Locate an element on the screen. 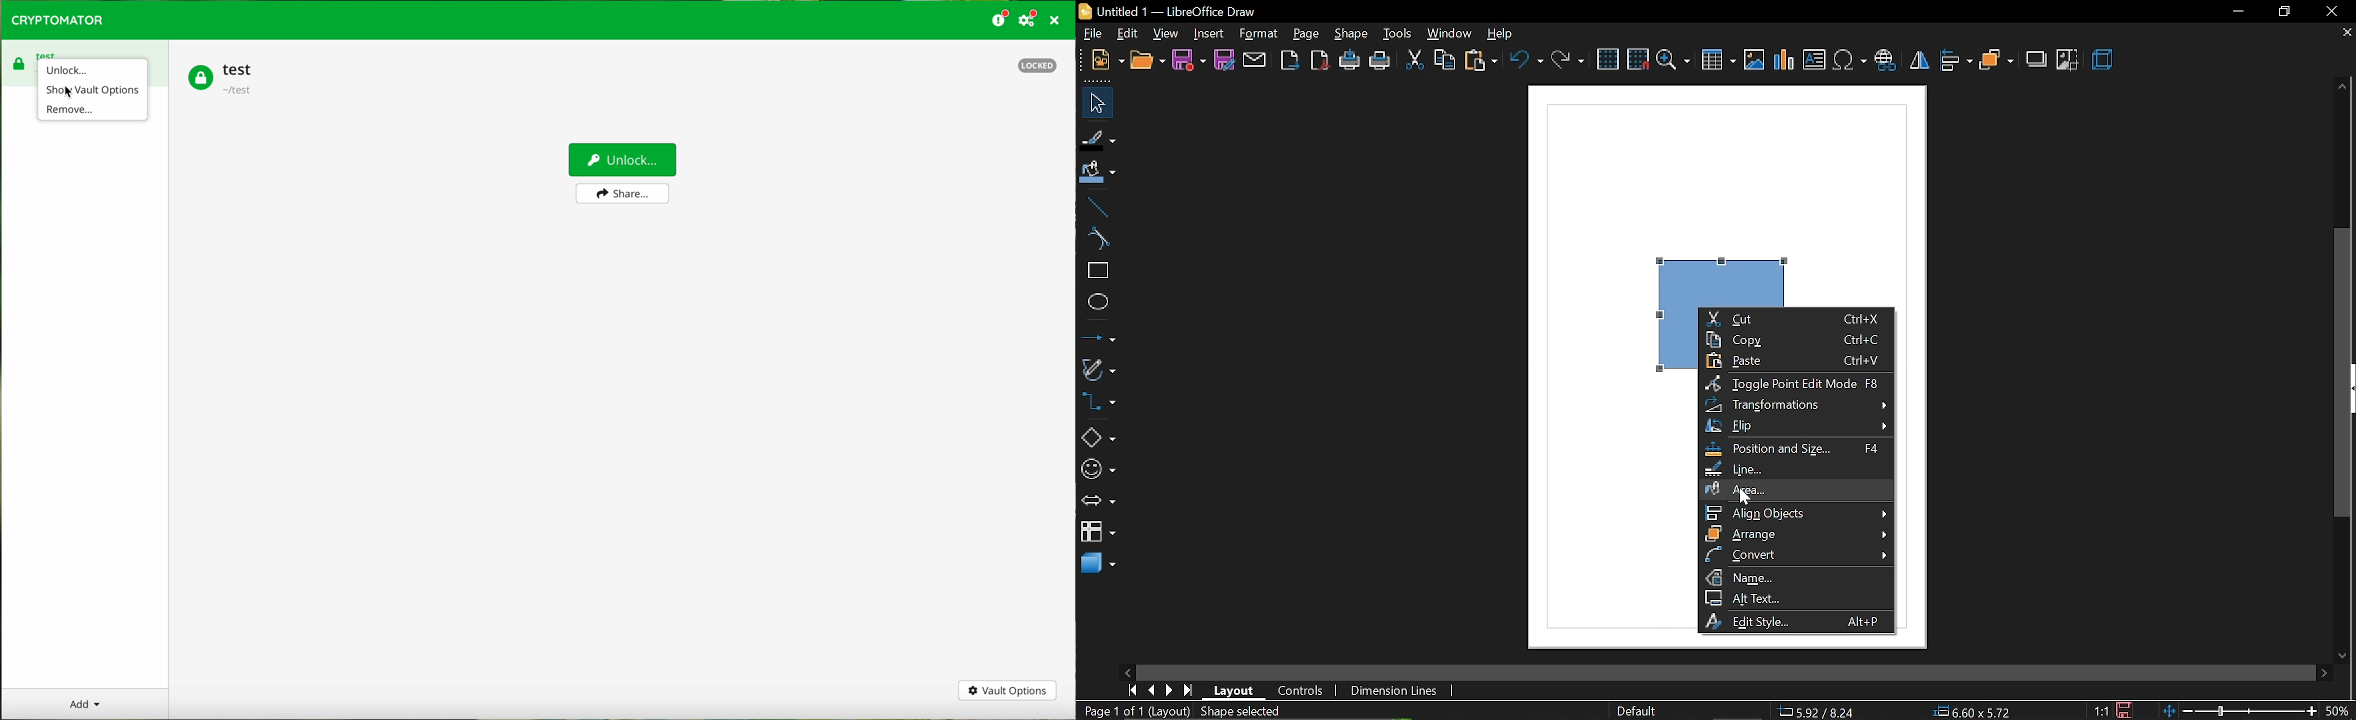 The height and width of the screenshot is (728, 2380). edit style is located at coordinates (1799, 621).